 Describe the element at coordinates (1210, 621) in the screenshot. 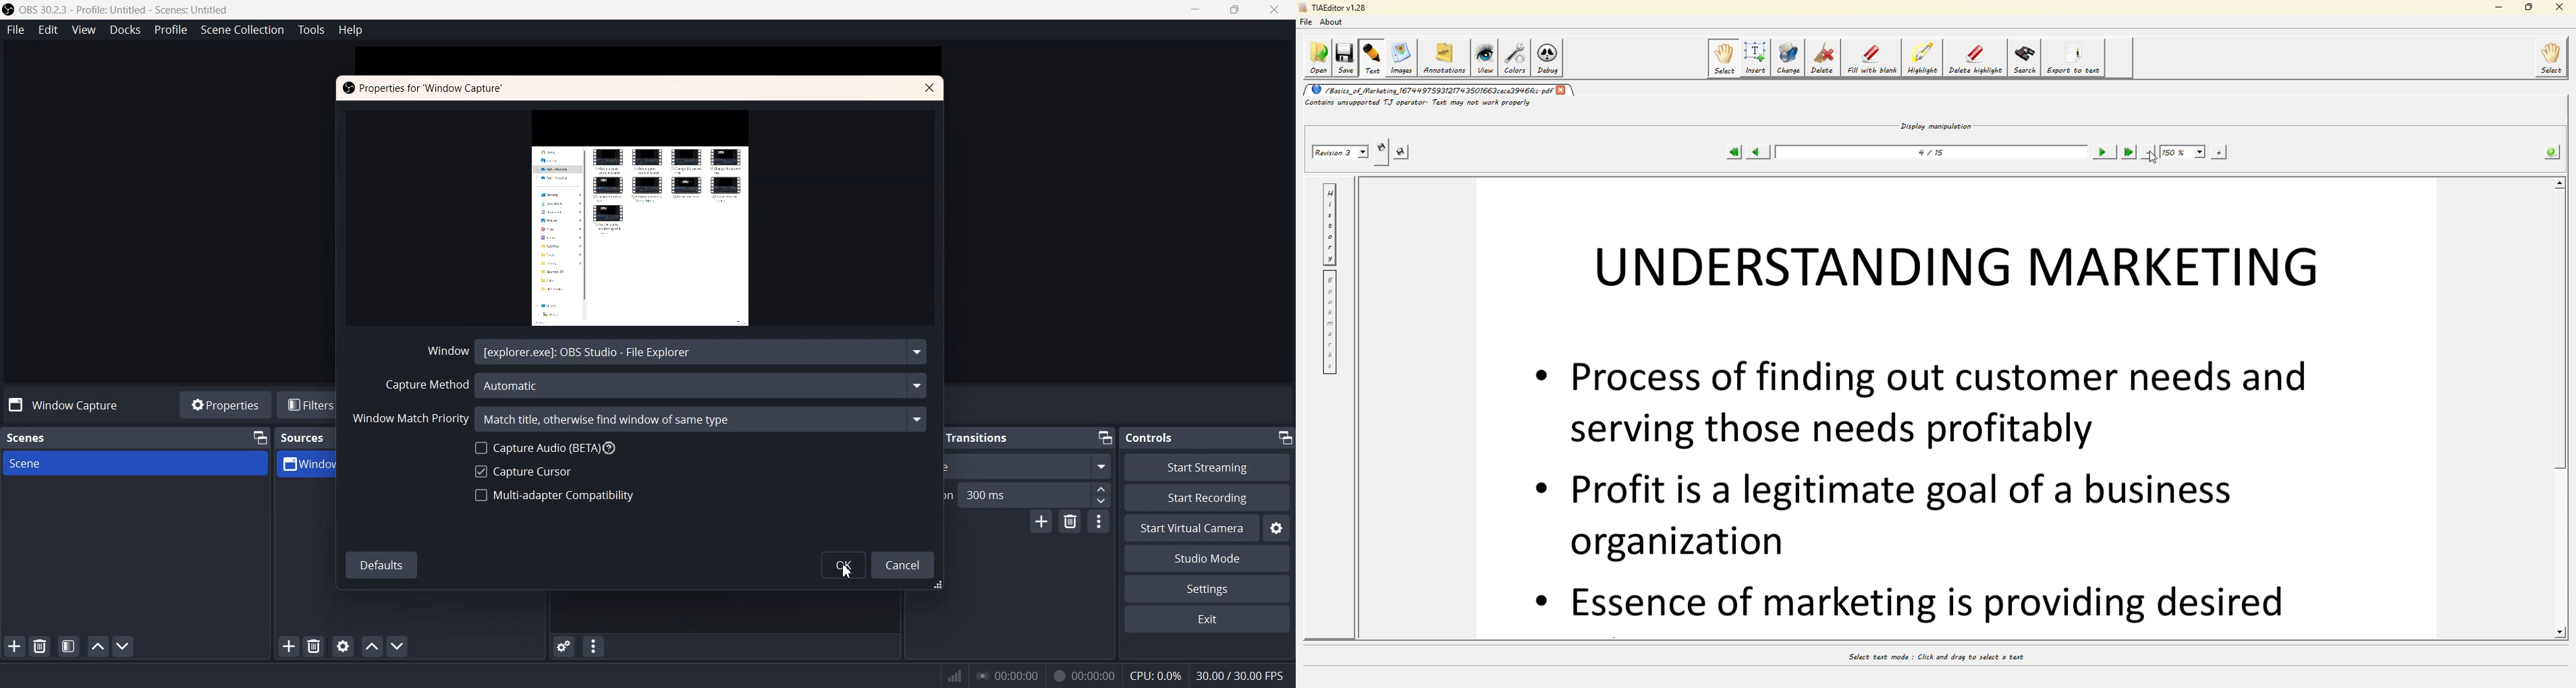

I see `Exit` at that location.